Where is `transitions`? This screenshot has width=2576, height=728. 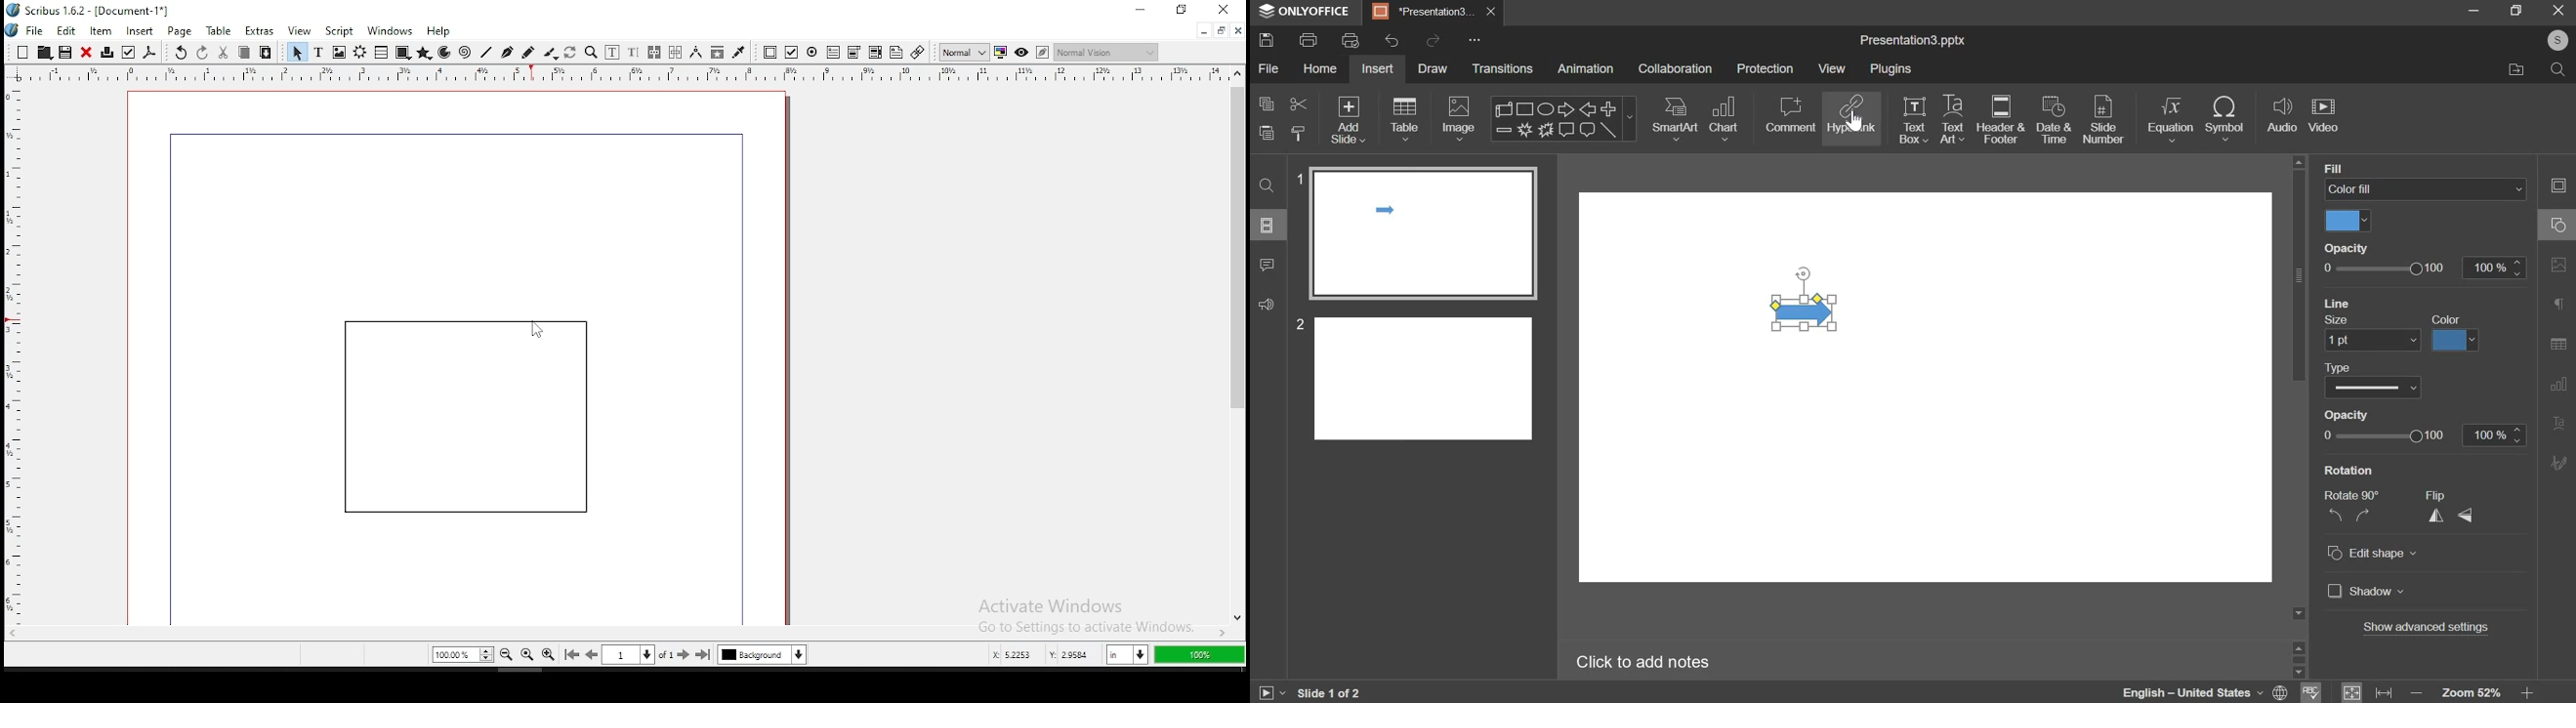 transitions is located at coordinates (1503, 68).